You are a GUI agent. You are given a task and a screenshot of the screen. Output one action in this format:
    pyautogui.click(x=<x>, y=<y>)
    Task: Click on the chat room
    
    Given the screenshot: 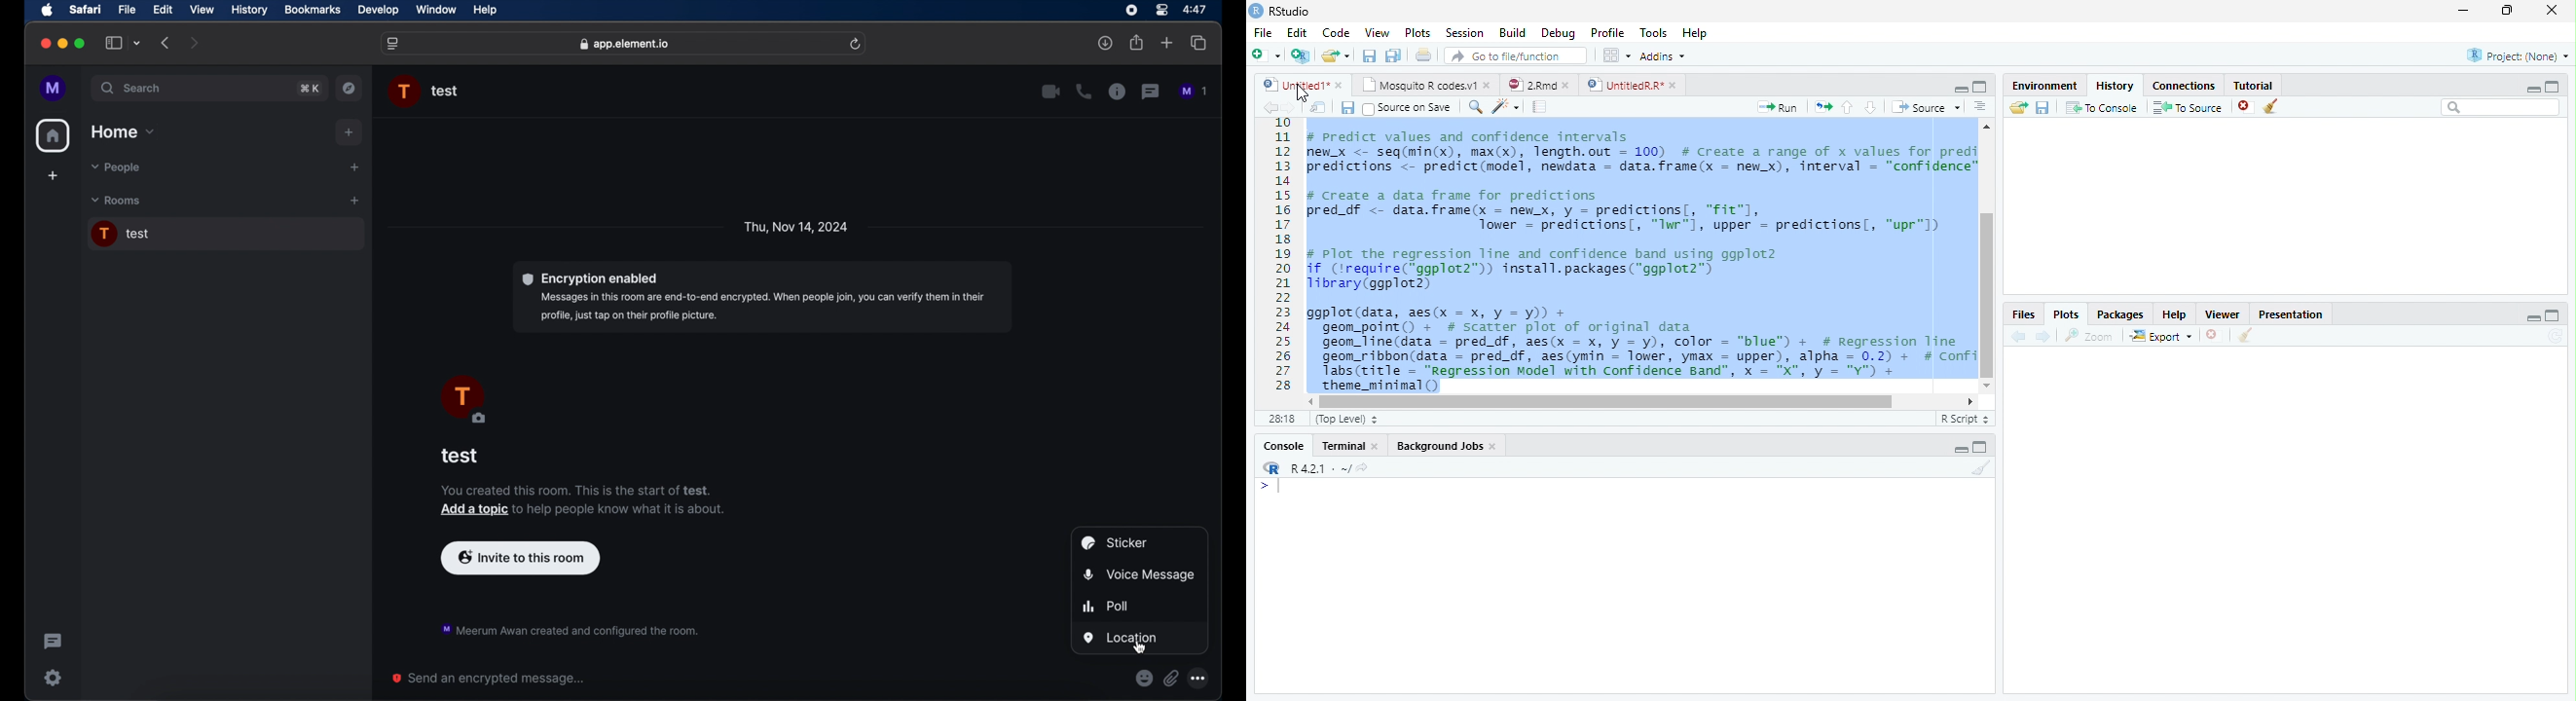 What is the action you would take?
    pyautogui.click(x=225, y=234)
    